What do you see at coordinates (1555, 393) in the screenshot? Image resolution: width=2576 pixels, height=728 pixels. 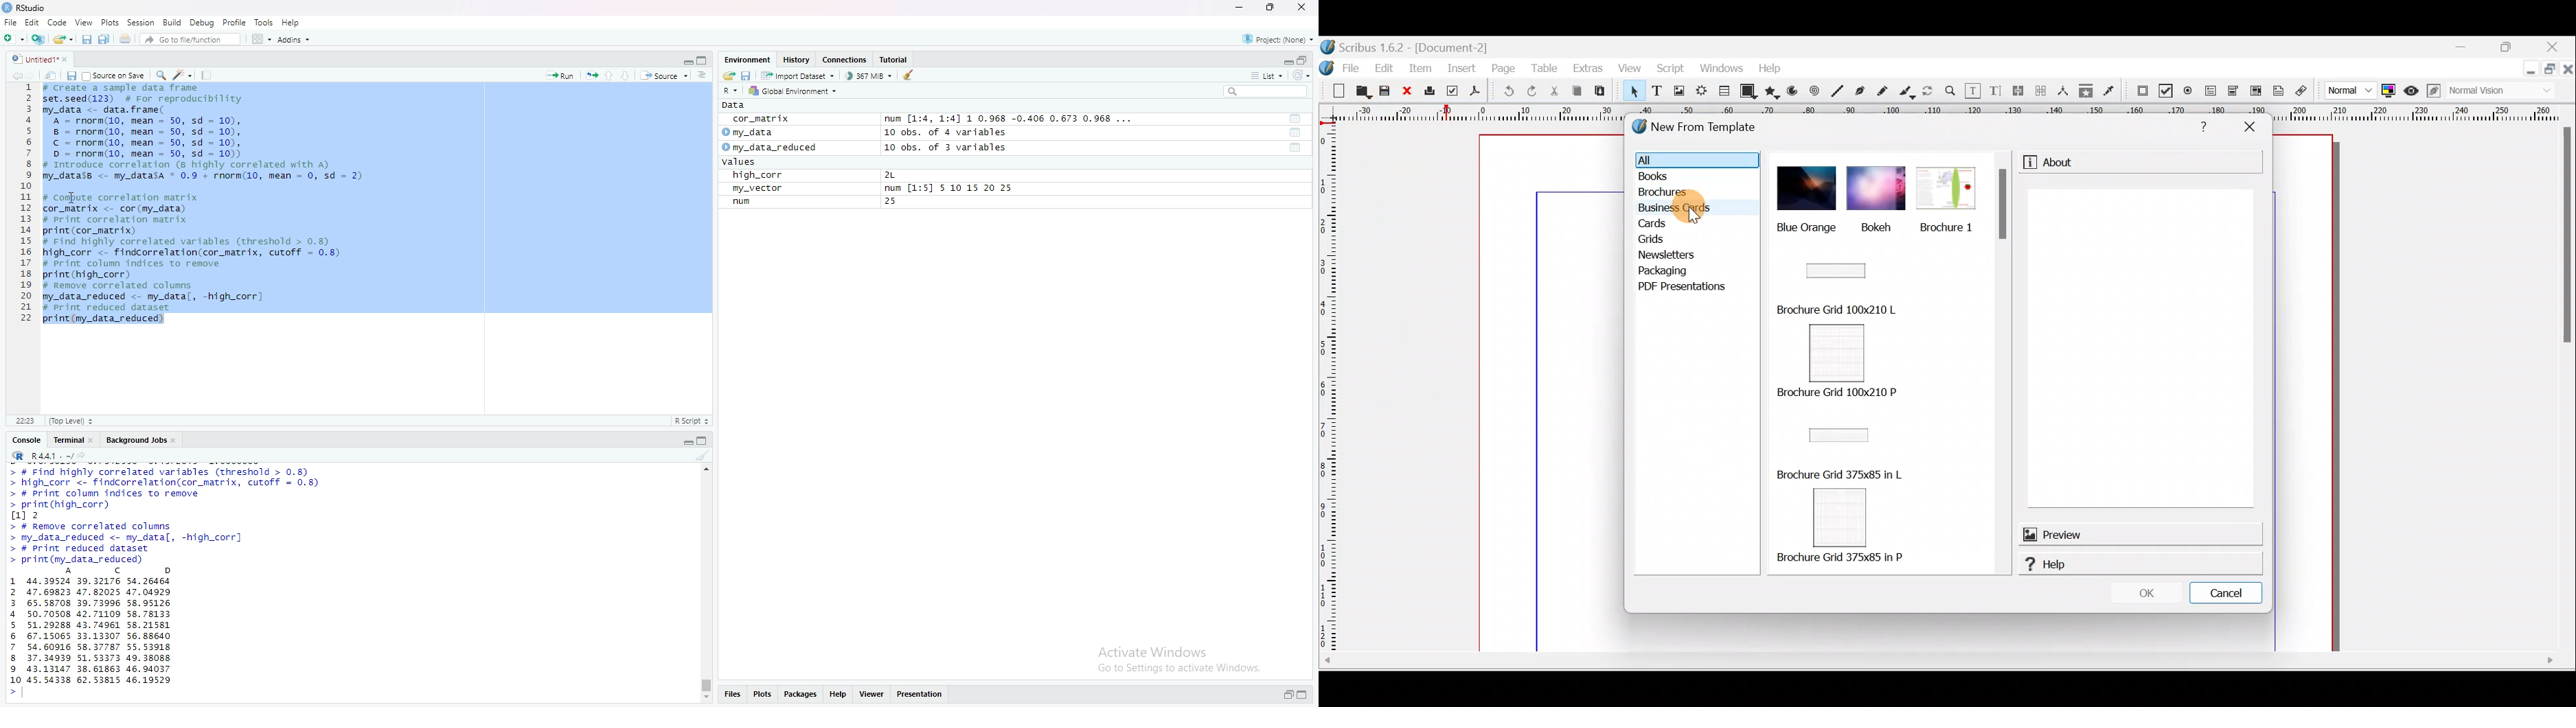 I see `Canvas` at bounding box center [1555, 393].